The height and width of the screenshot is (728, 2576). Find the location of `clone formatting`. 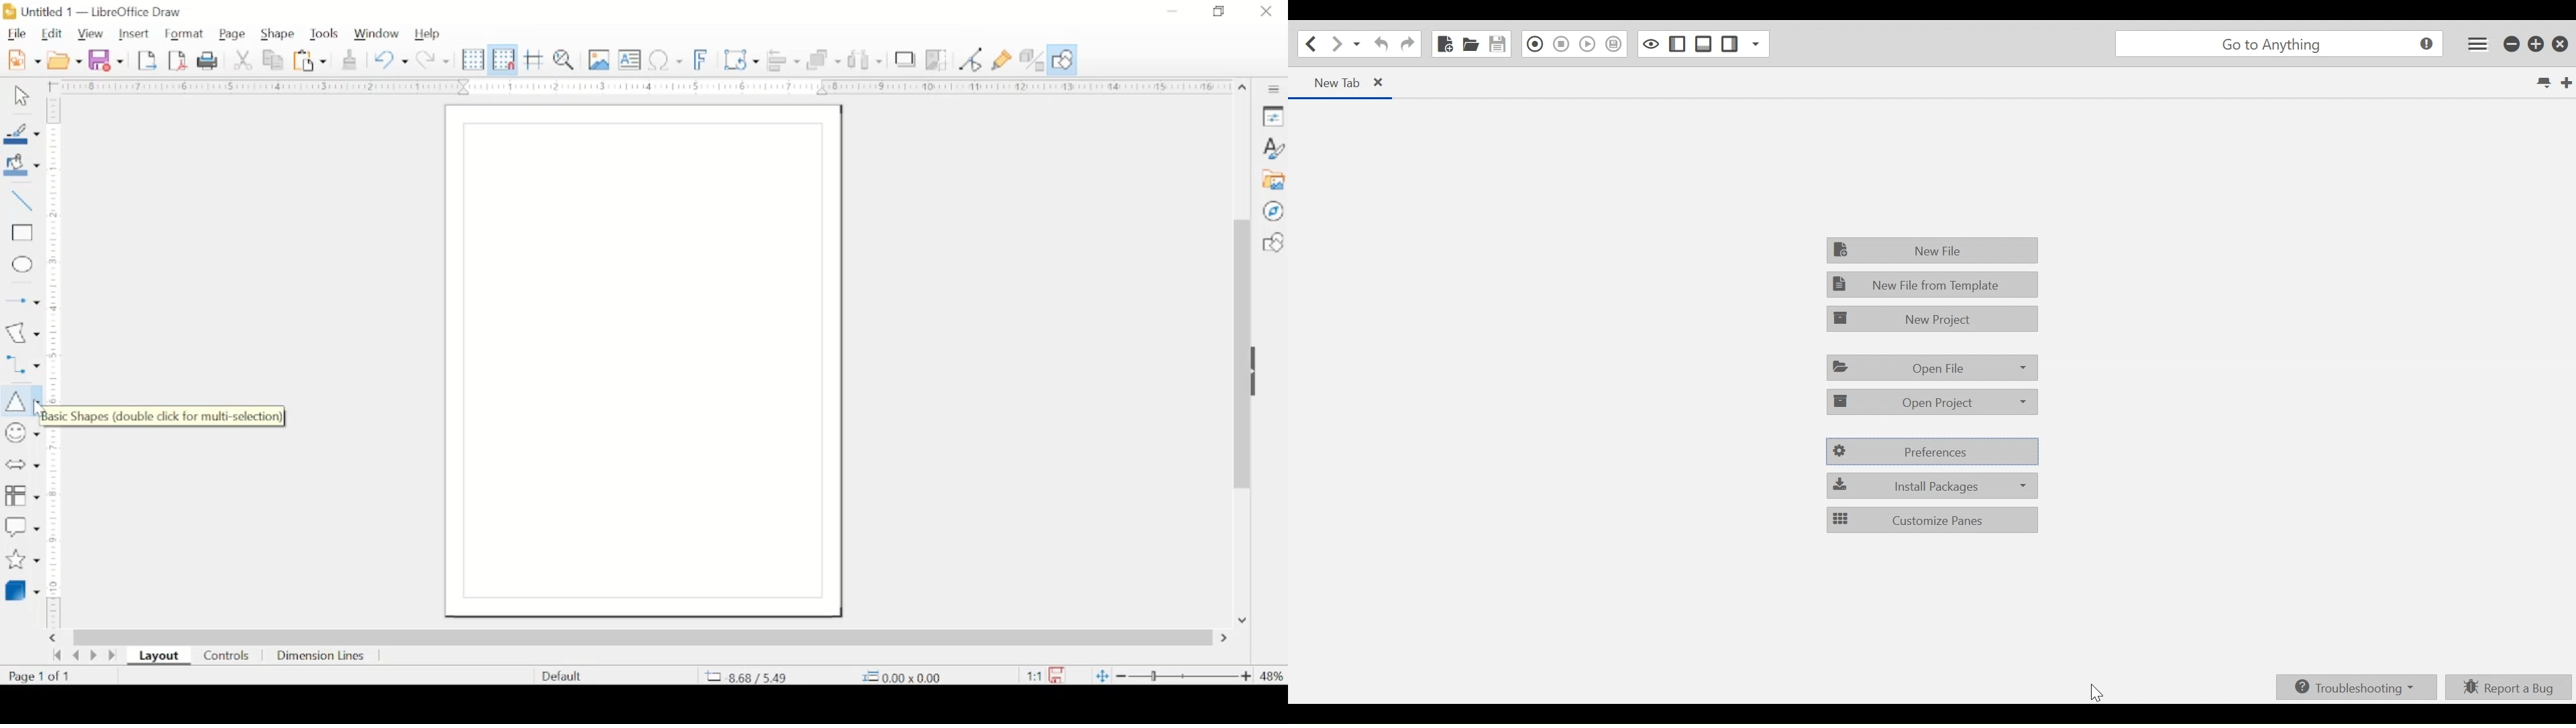

clone formatting is located at coordinates (350, 59).